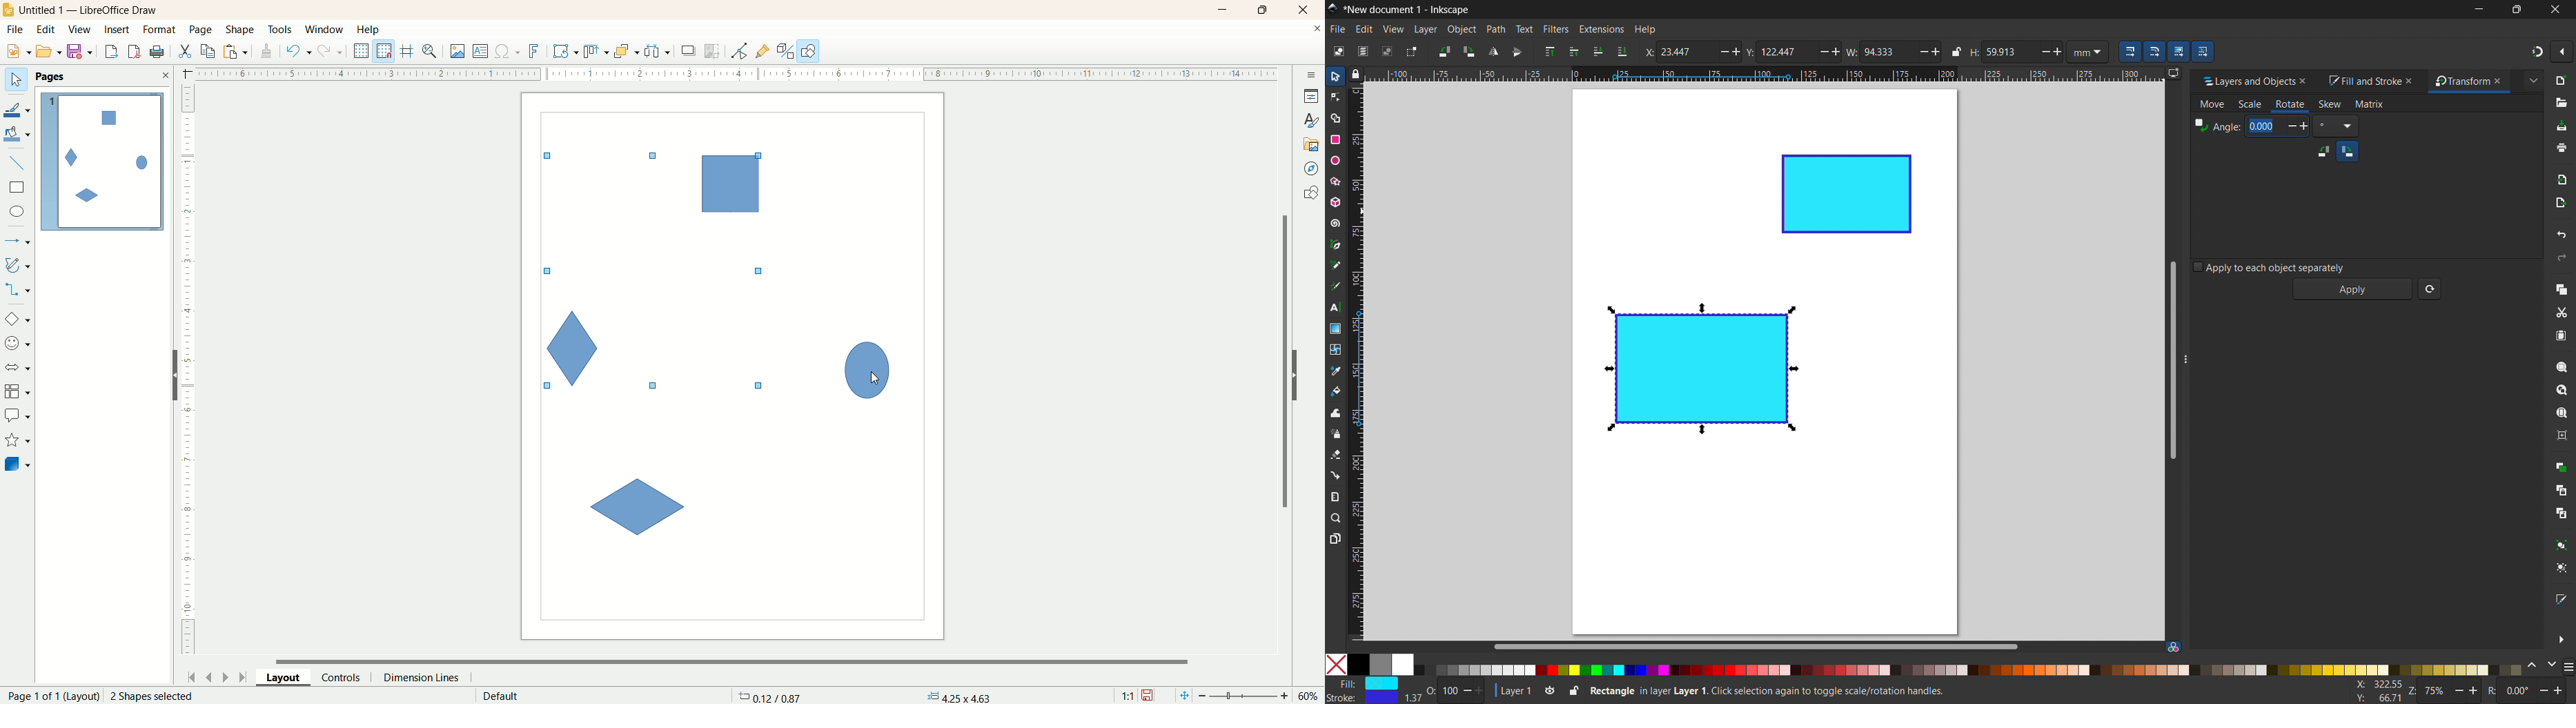 Image resolution: width=2576 pixels, height=728 pixels. What do you see at coordinates (1364, 29) in the screenshot?
I see `edit` at bounding box center [1364, 29].